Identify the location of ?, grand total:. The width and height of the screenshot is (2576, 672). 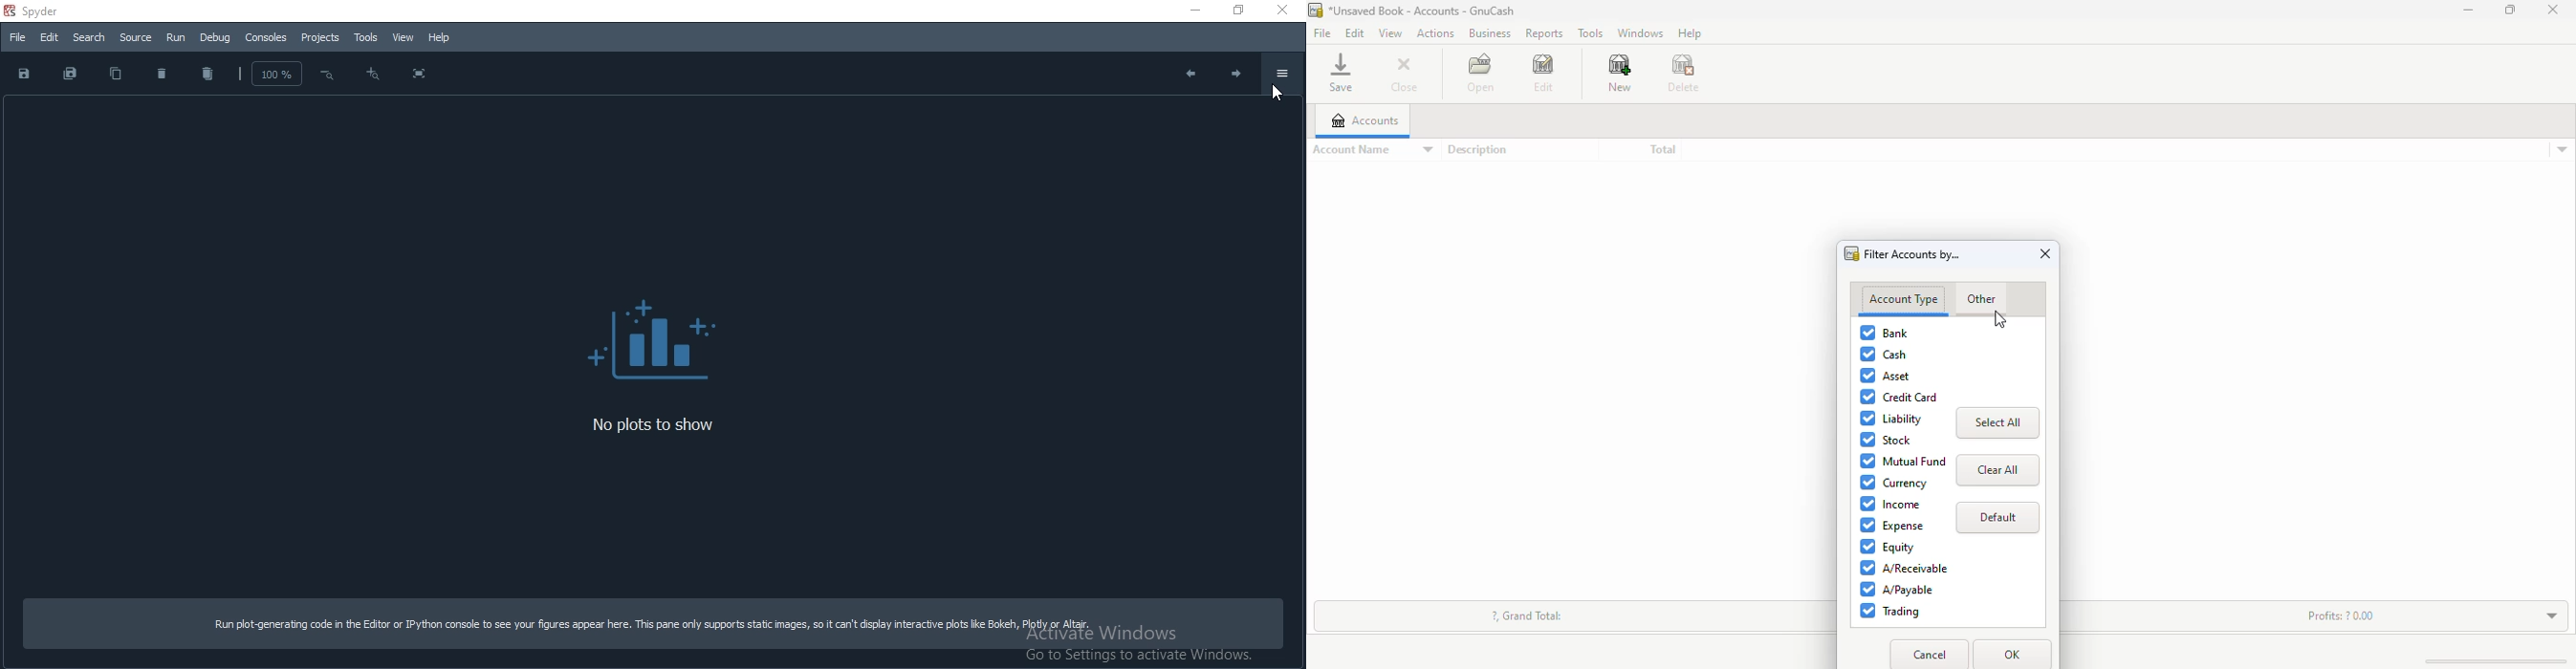
(1527, 615).